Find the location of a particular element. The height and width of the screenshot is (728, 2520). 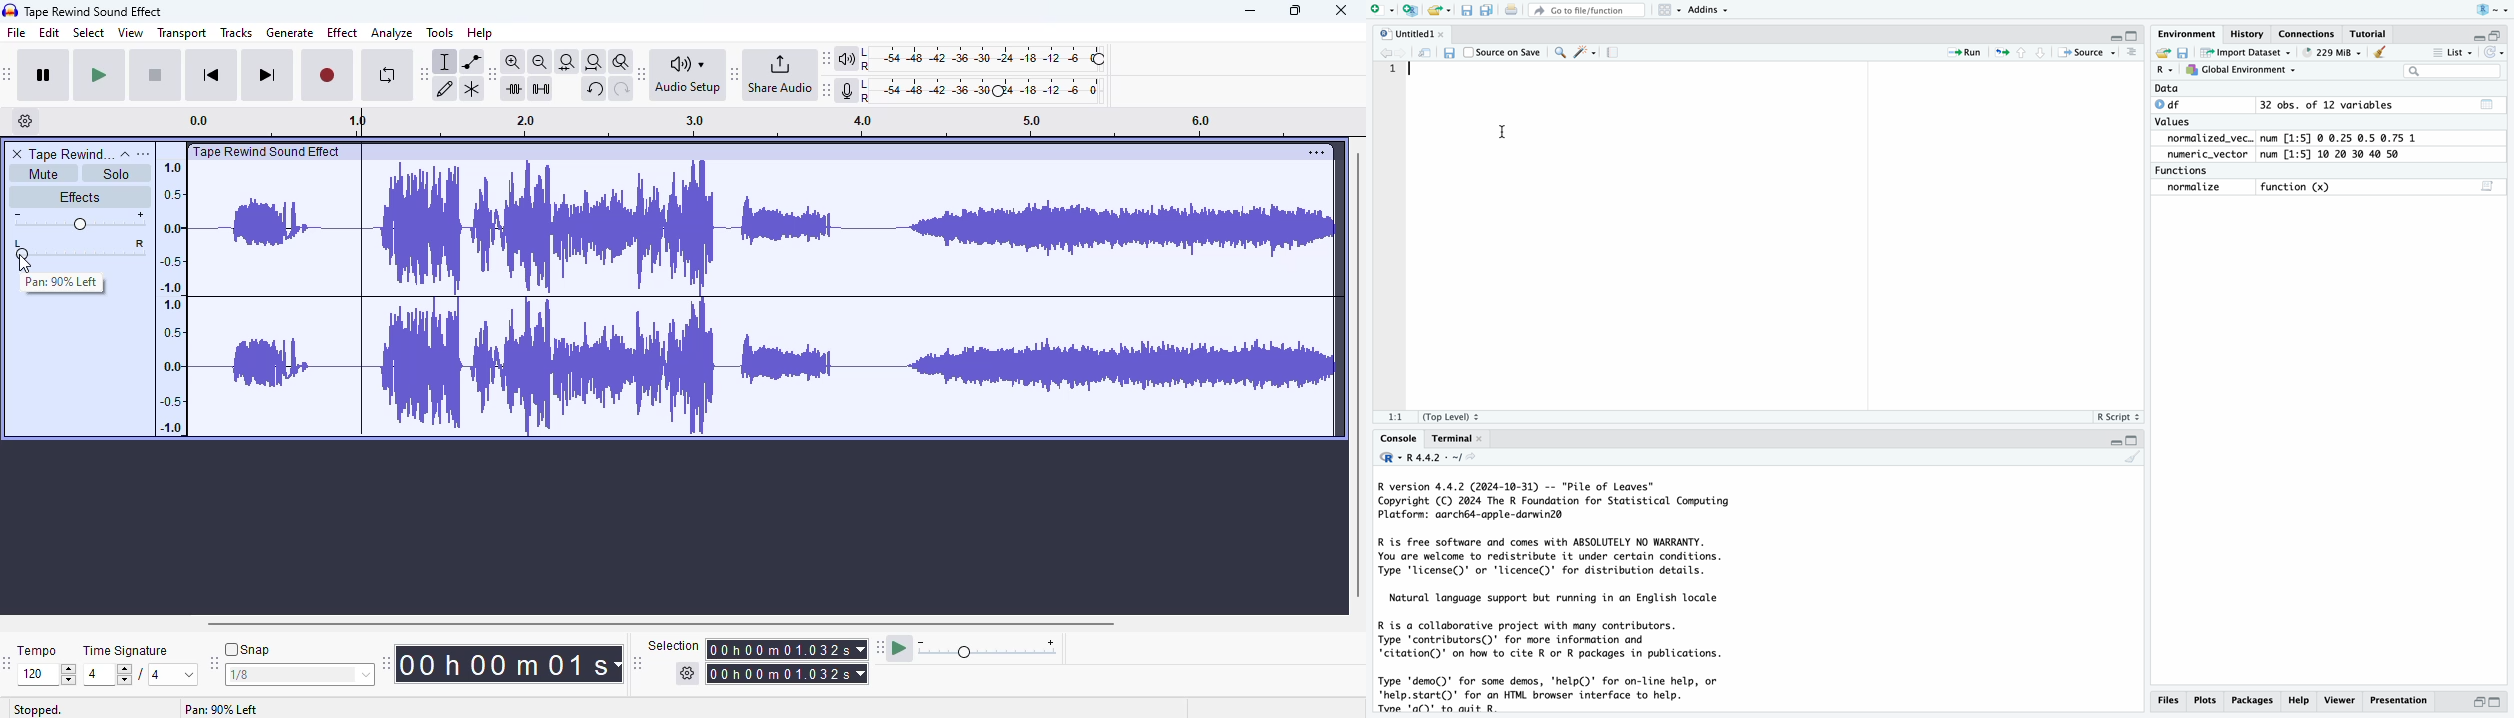

audio meter is located at coordinates (973, 92).